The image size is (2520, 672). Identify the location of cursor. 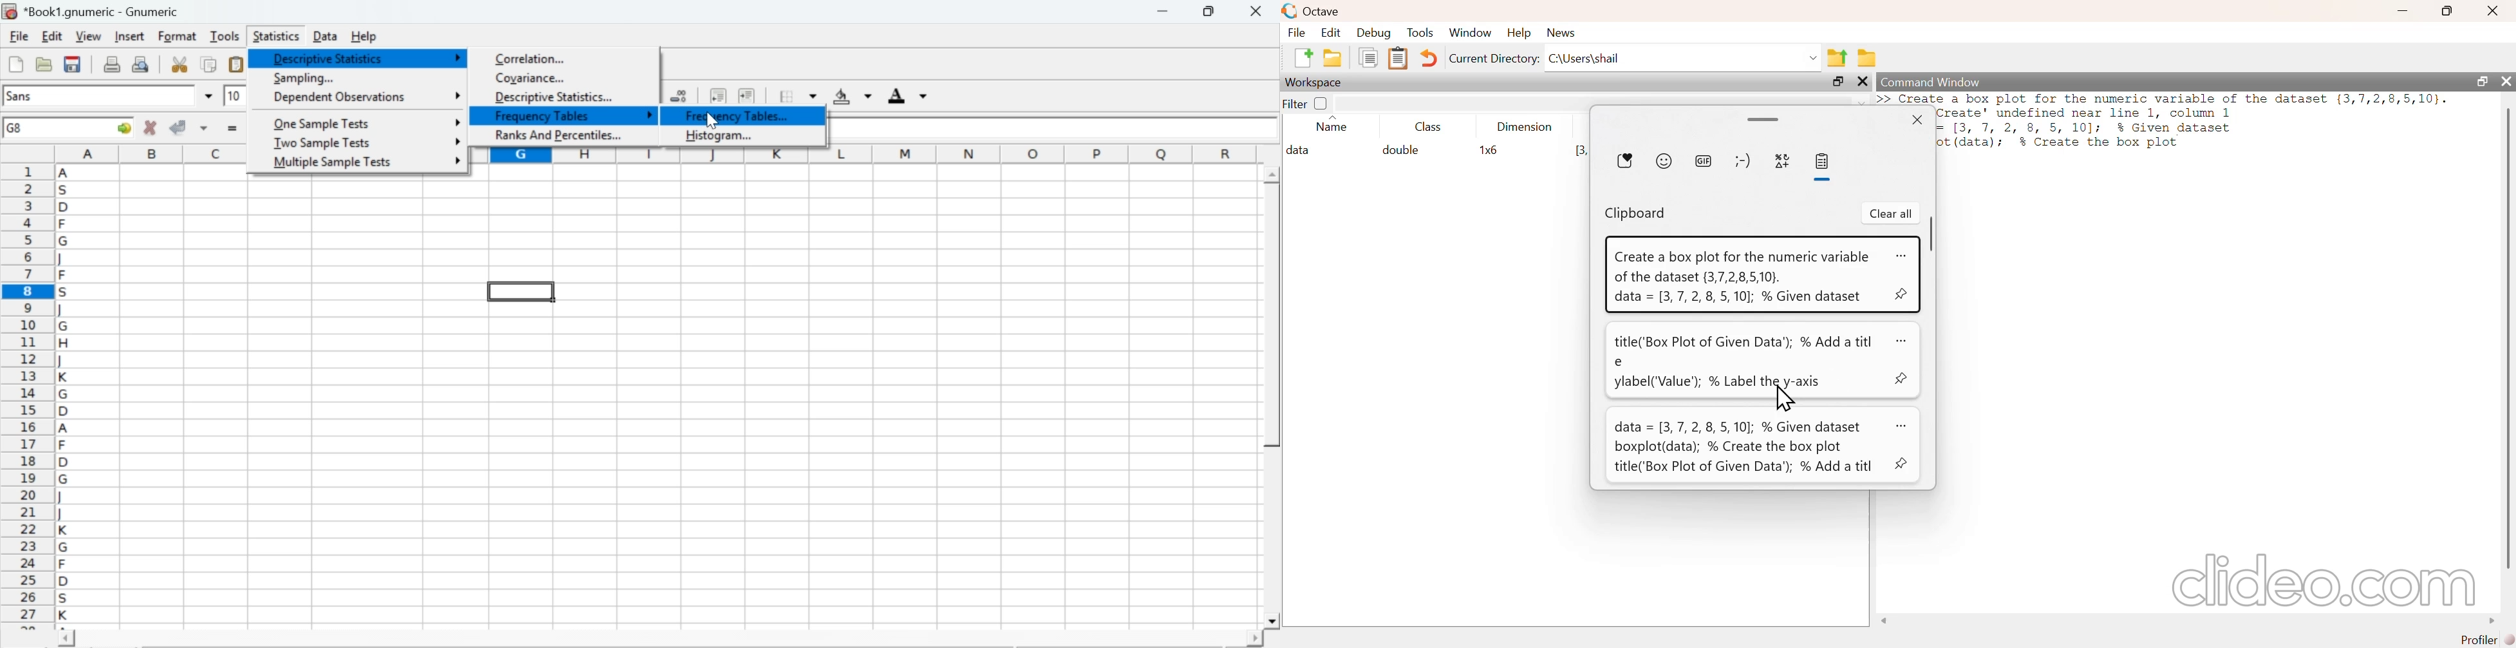
(711, 120).